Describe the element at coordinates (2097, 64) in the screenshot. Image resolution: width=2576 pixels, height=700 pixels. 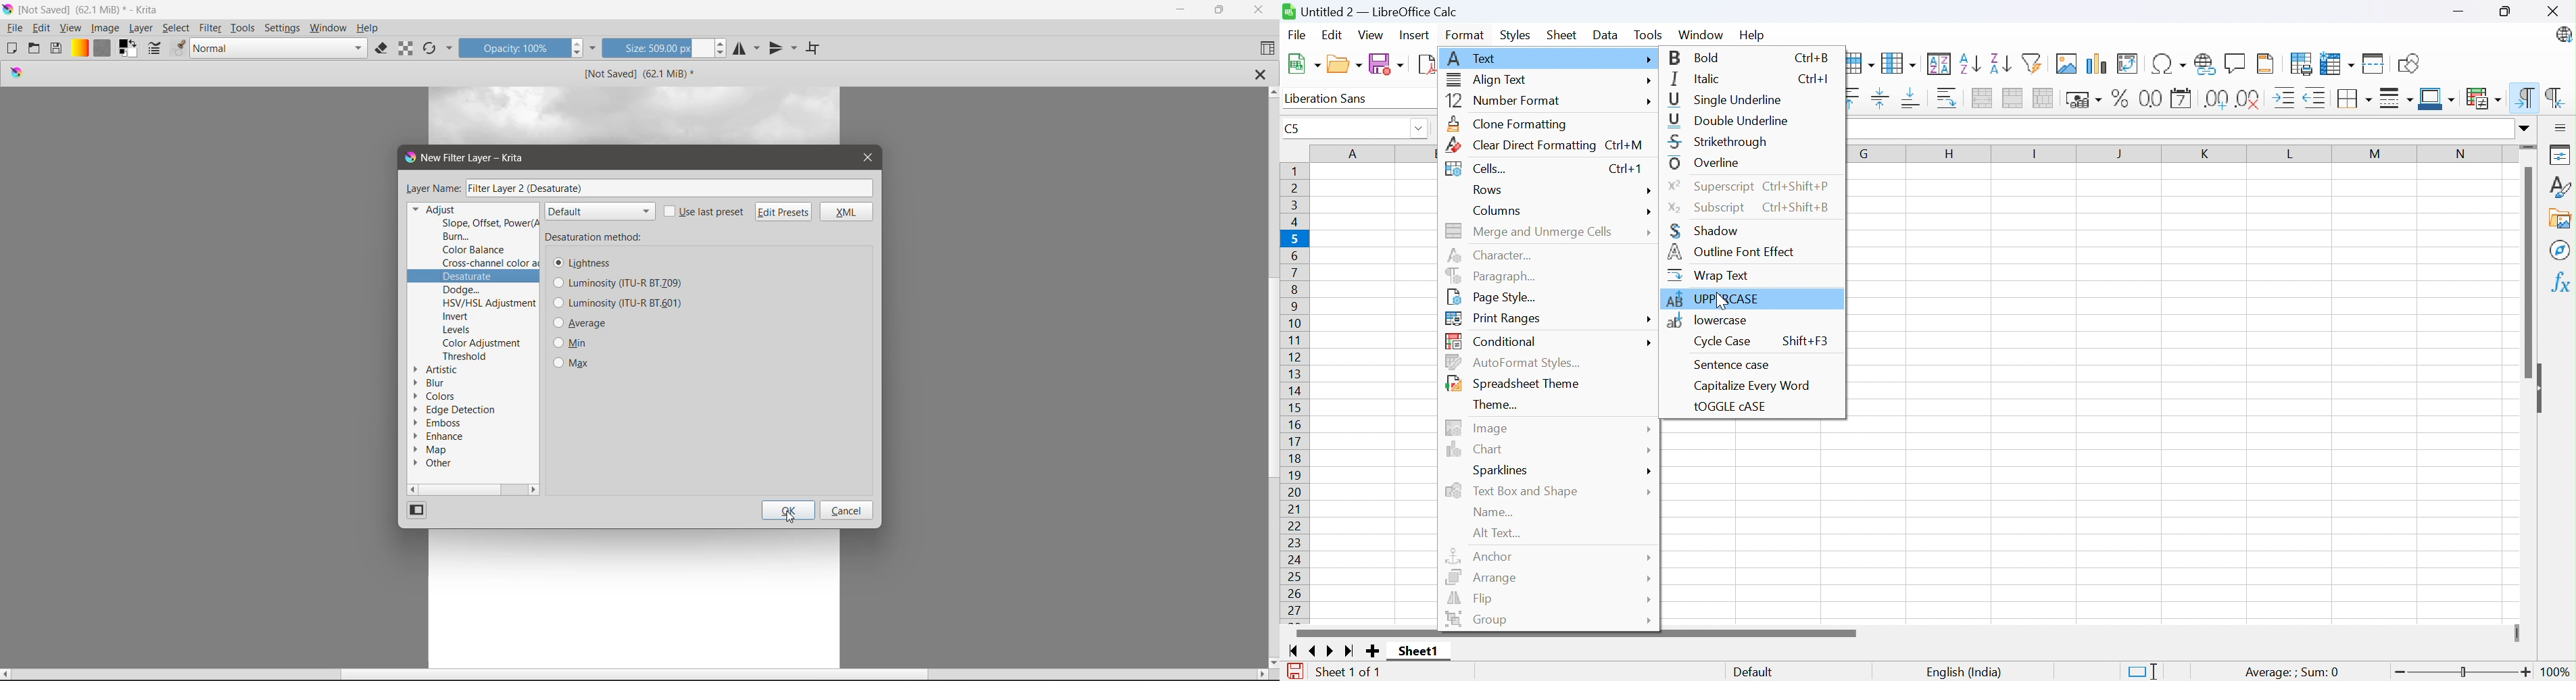
I see `Insert chart` at that location.